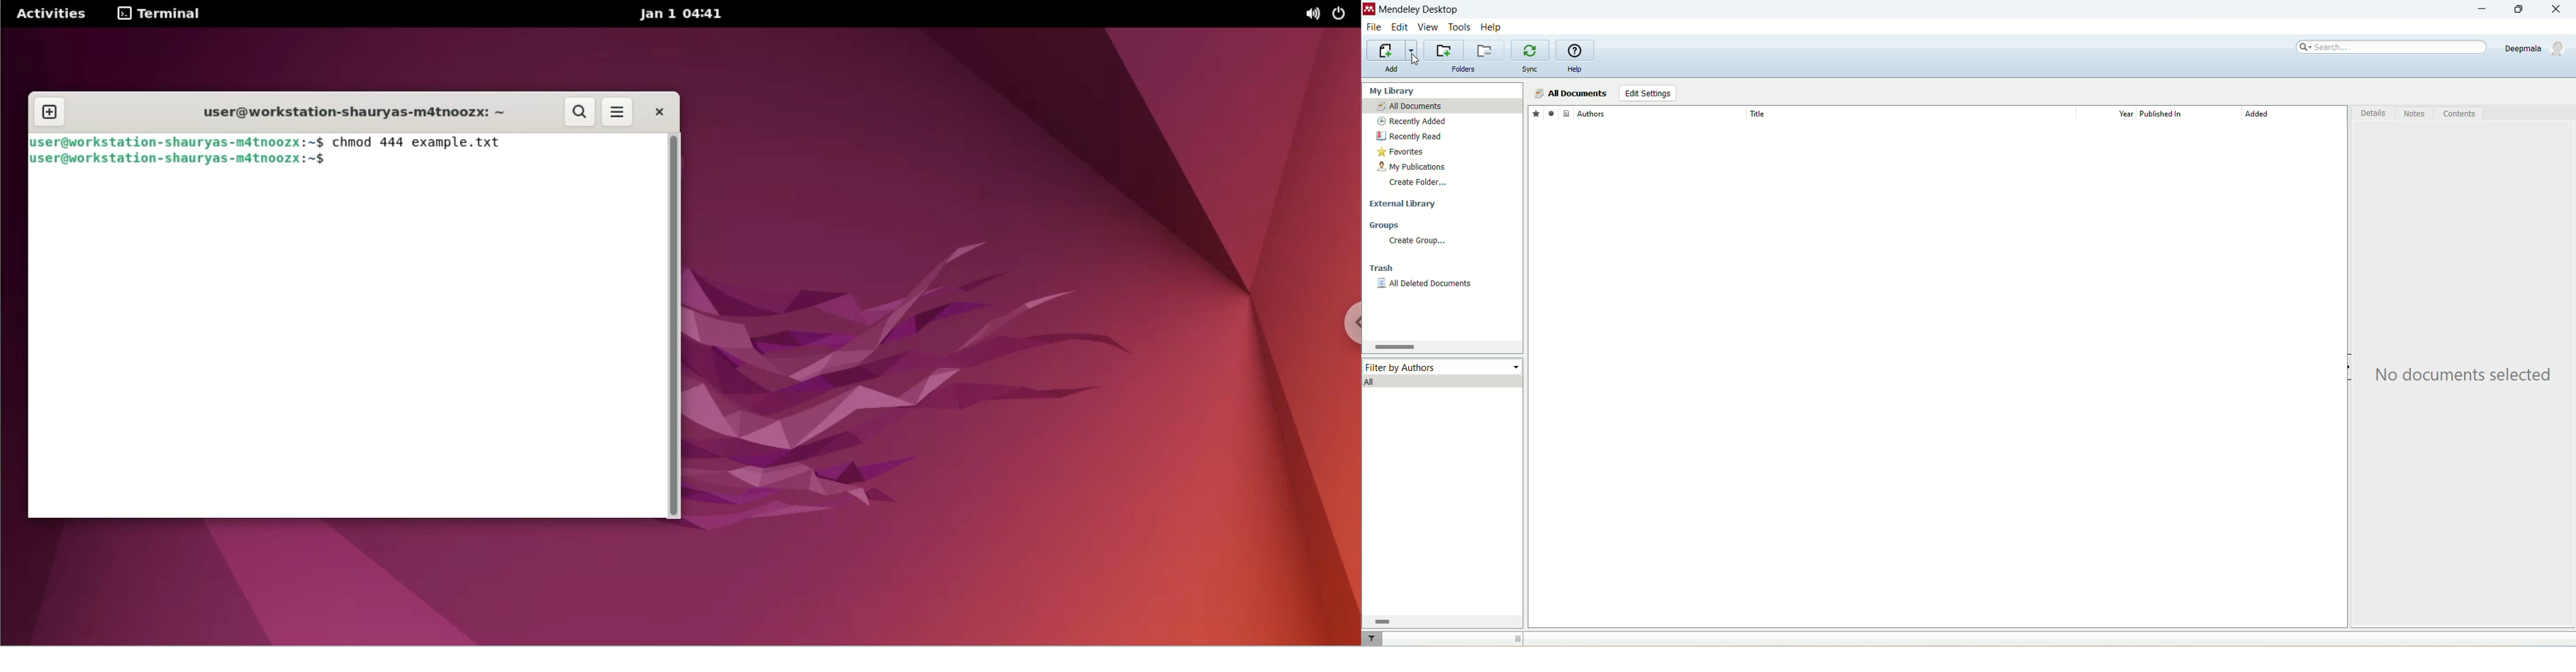  What do you see at coordinates (2516, 9) in the screenshot?
I see `maximize` at bounding box center [2516, 9].